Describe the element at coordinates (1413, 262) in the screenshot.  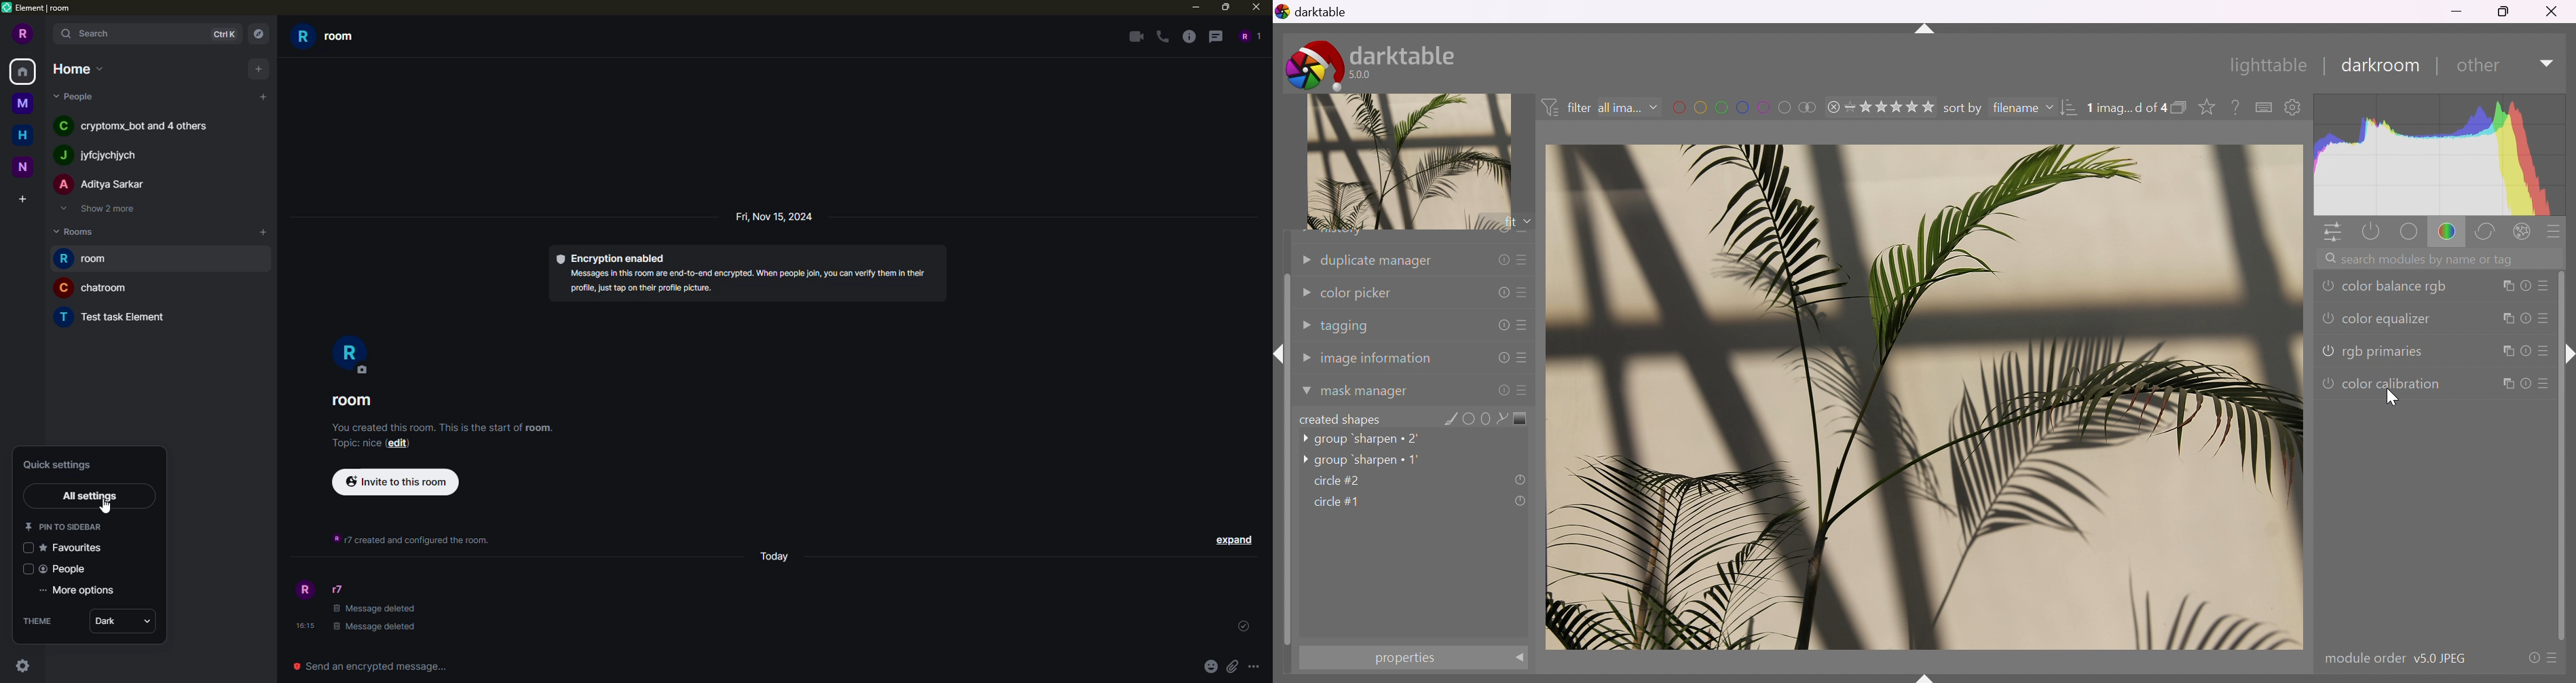
I see `duplicate manager` at that location.